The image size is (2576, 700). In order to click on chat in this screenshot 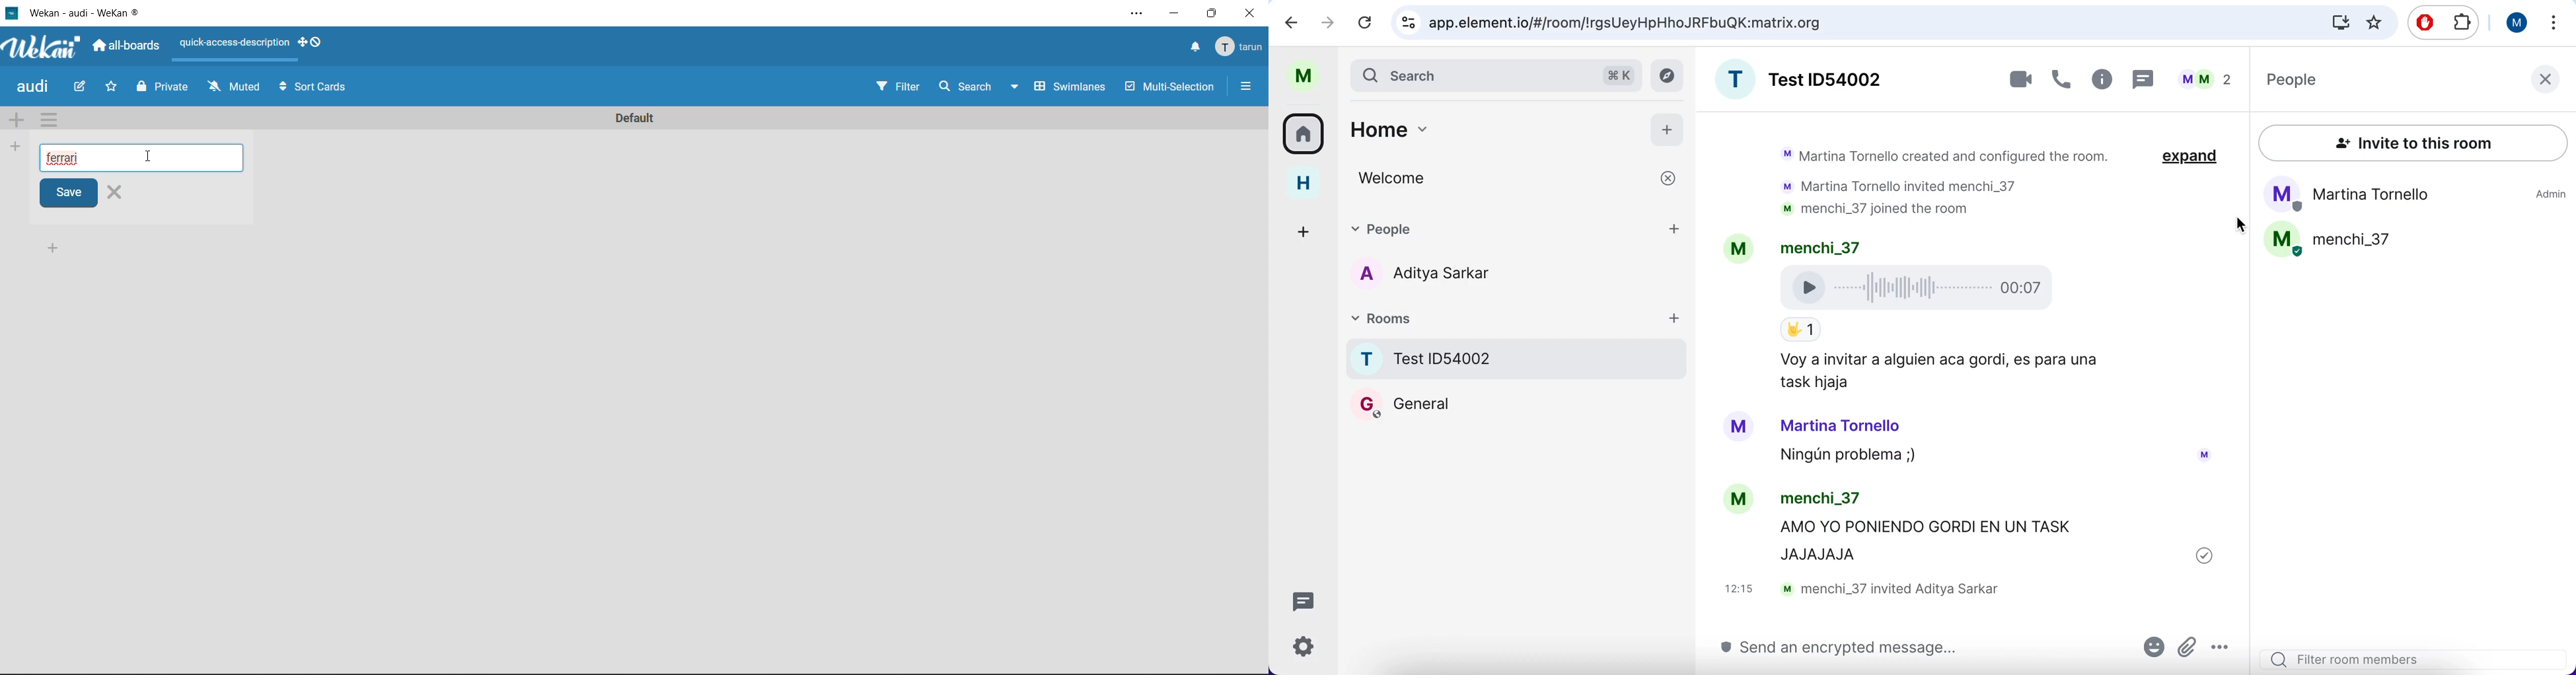, I will do `click(2147, 81)`.